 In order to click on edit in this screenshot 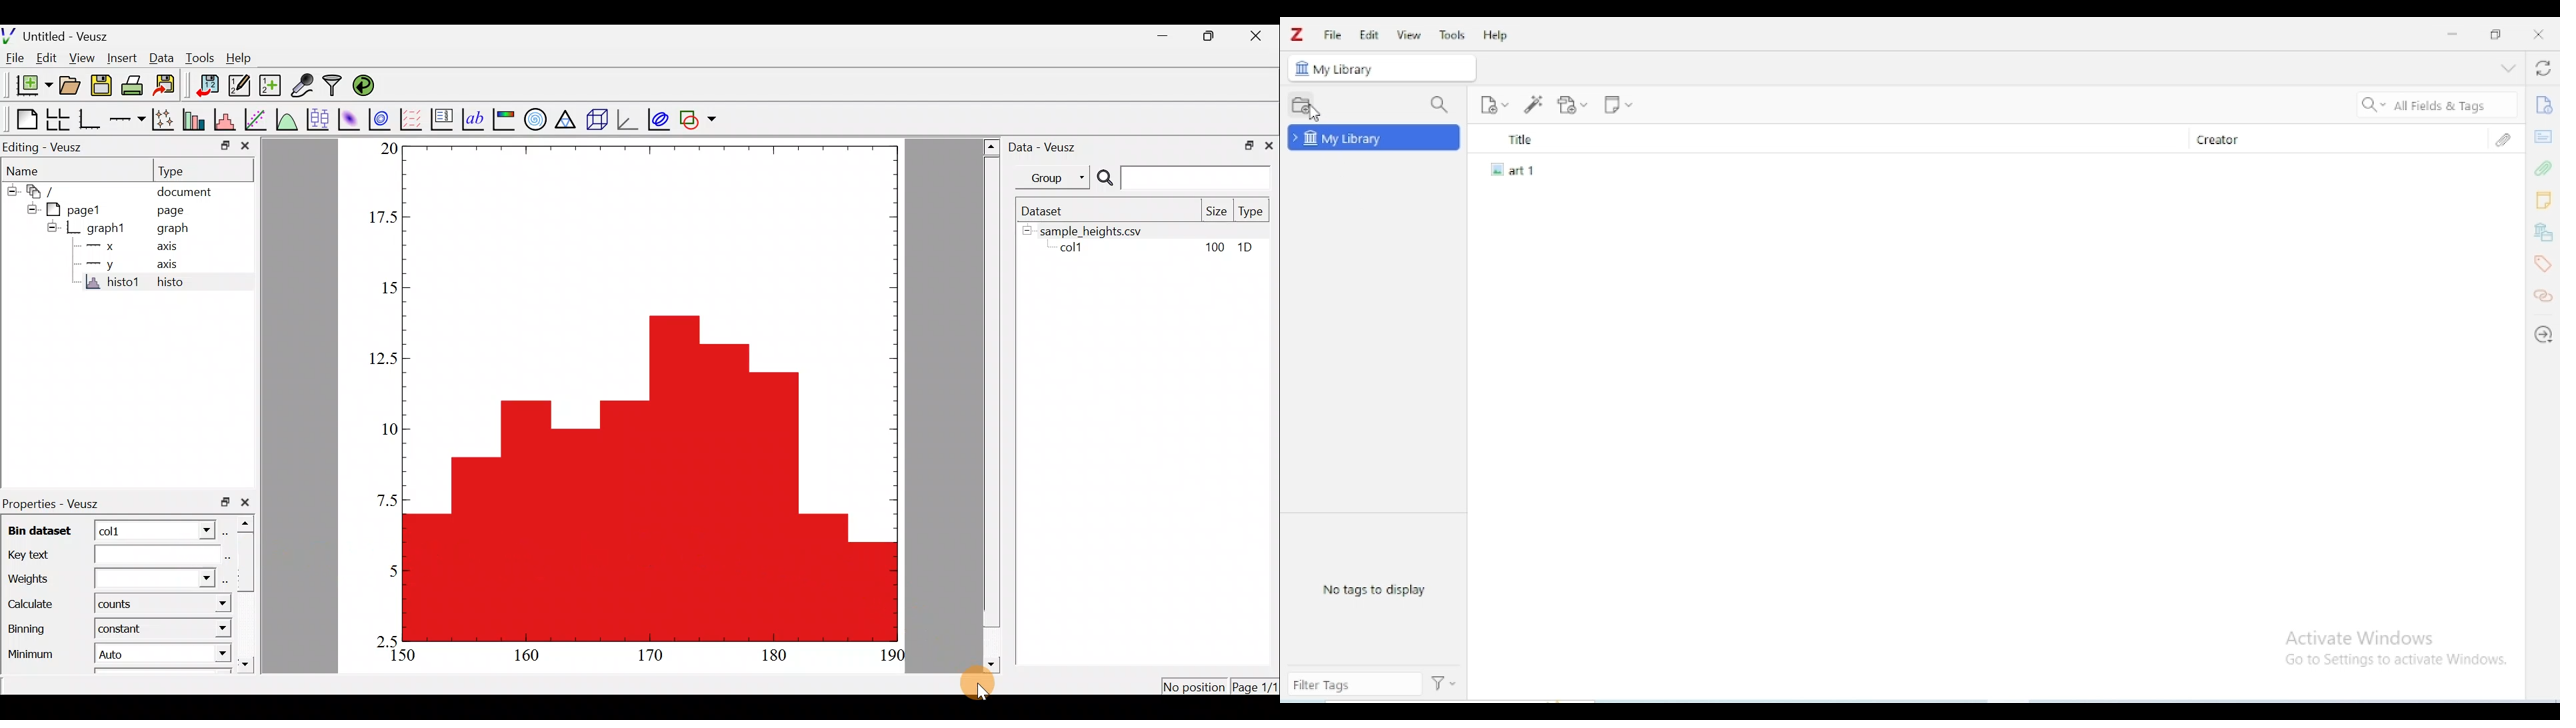, I will do `click(1369, 35)`.